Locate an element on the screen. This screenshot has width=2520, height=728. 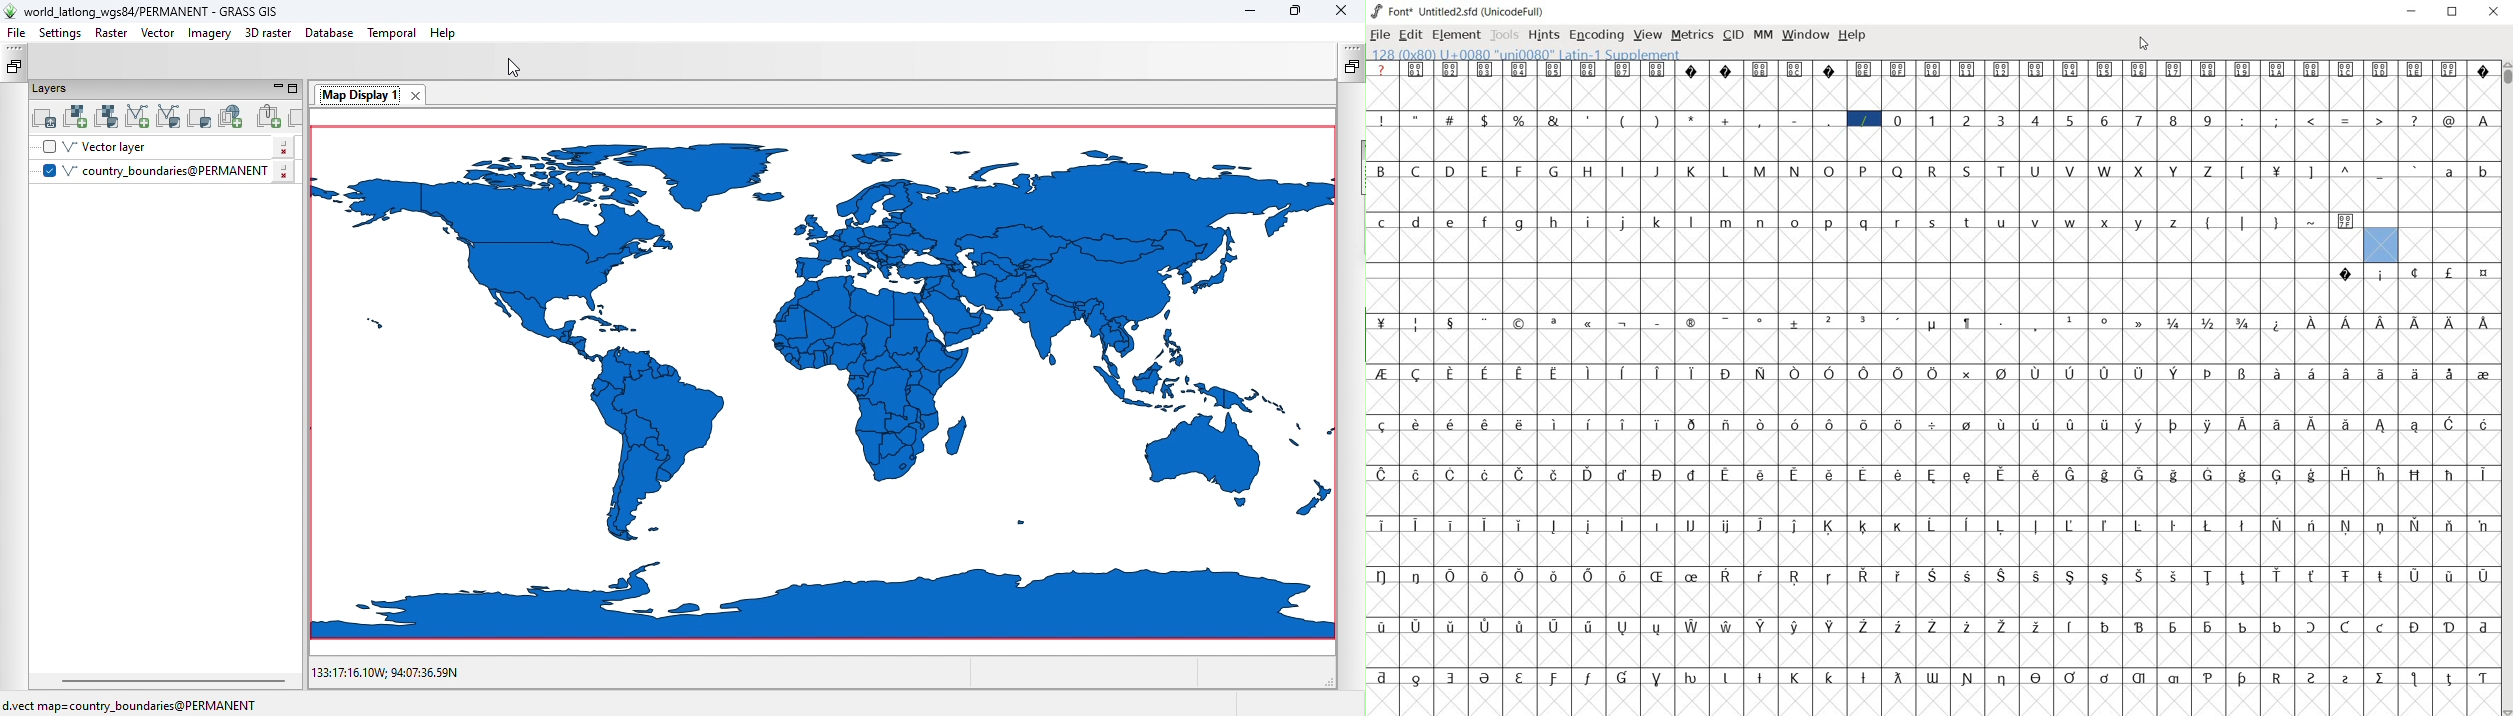
glyph is located at coordinates (1623, 677).